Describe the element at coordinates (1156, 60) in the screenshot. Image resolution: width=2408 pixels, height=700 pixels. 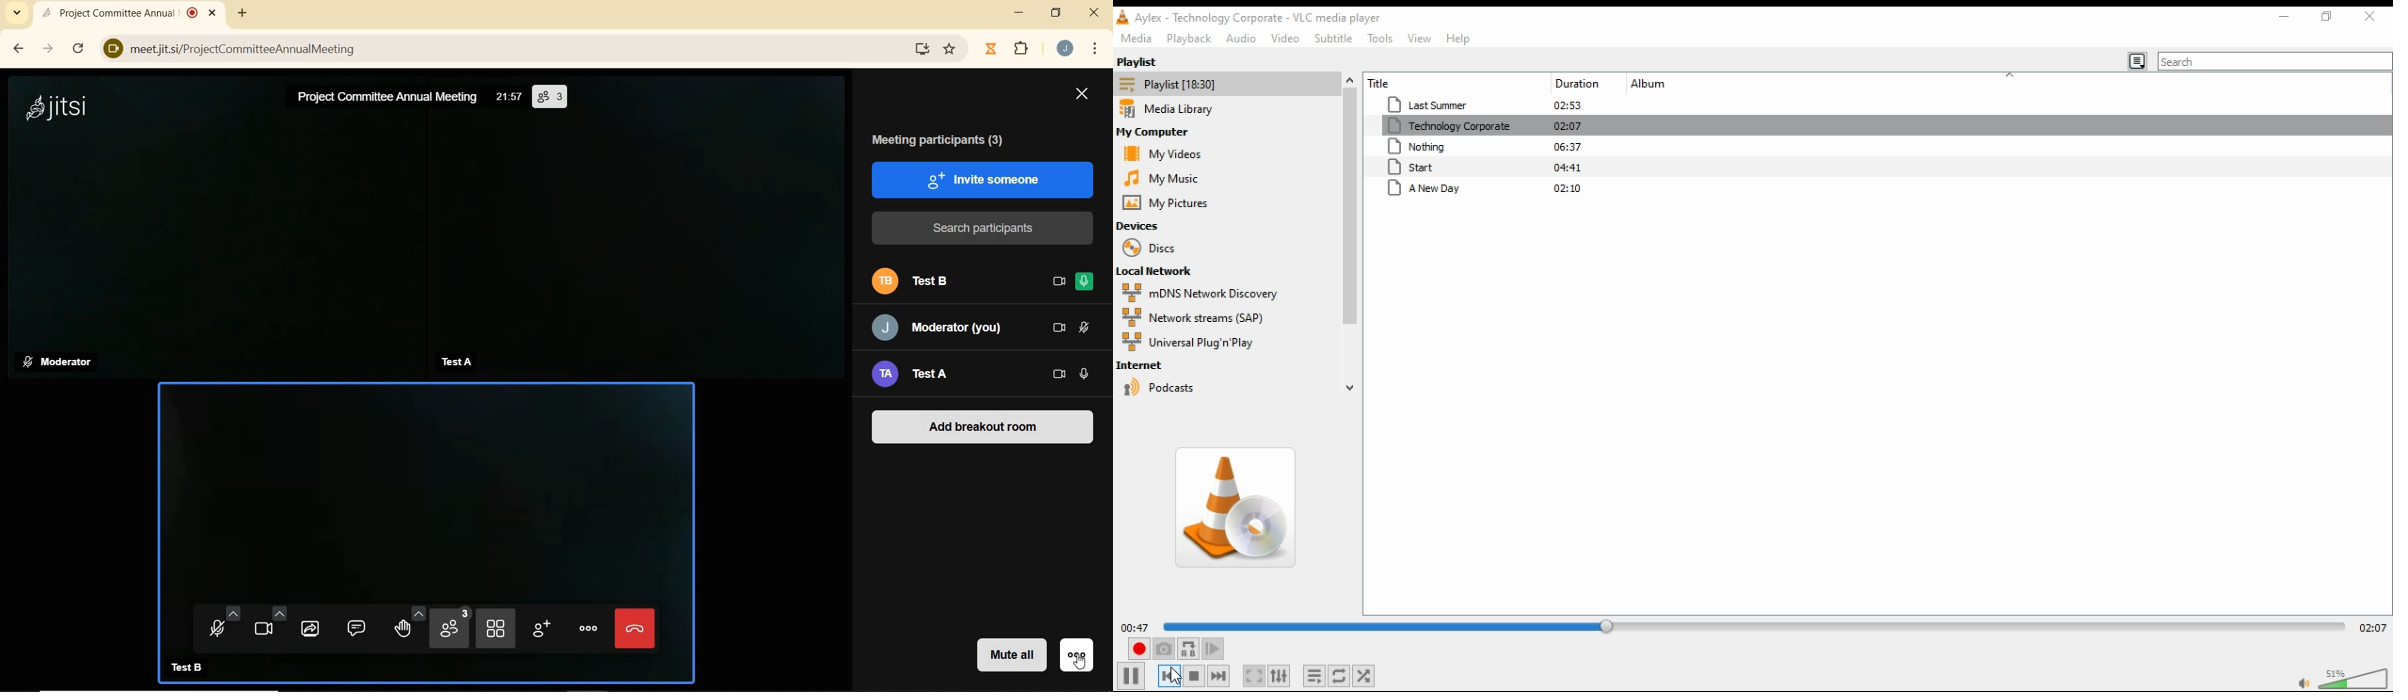
I see `playlist` at that location.